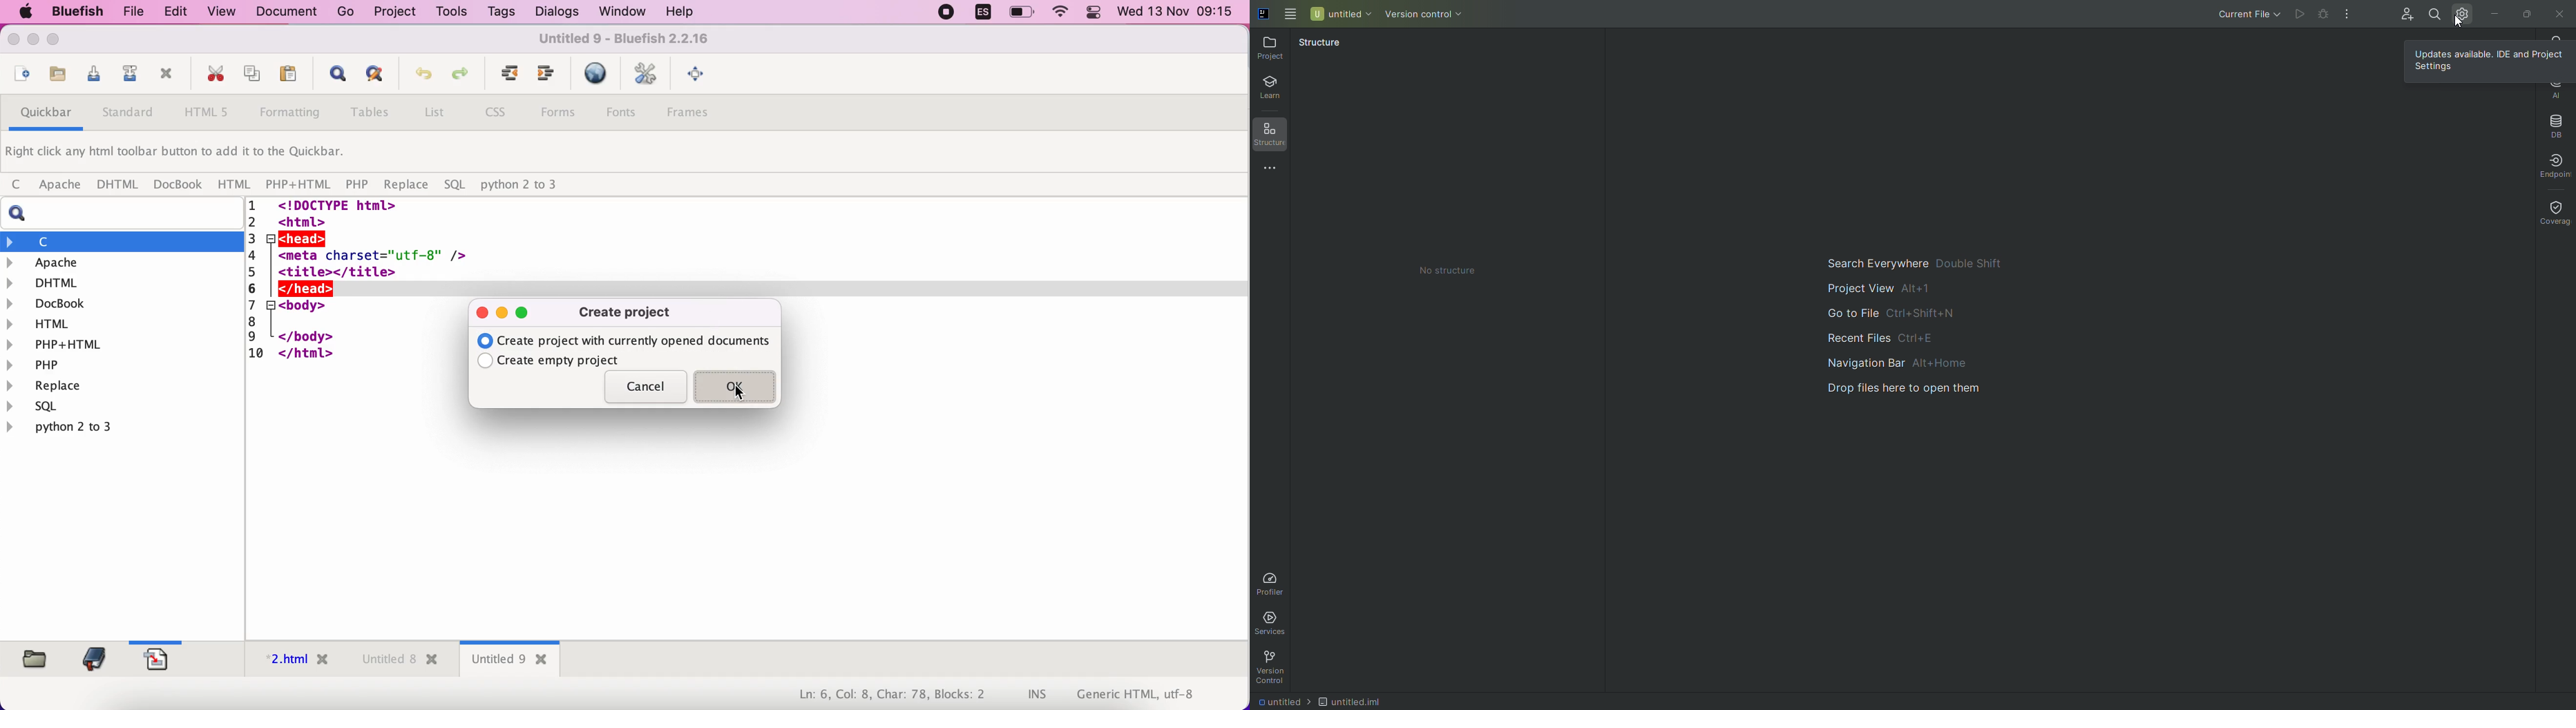 The image size is (2576, 728). Describe the element at coordinates (1275, 169) in the screenshot. I see `More tools` at that location.